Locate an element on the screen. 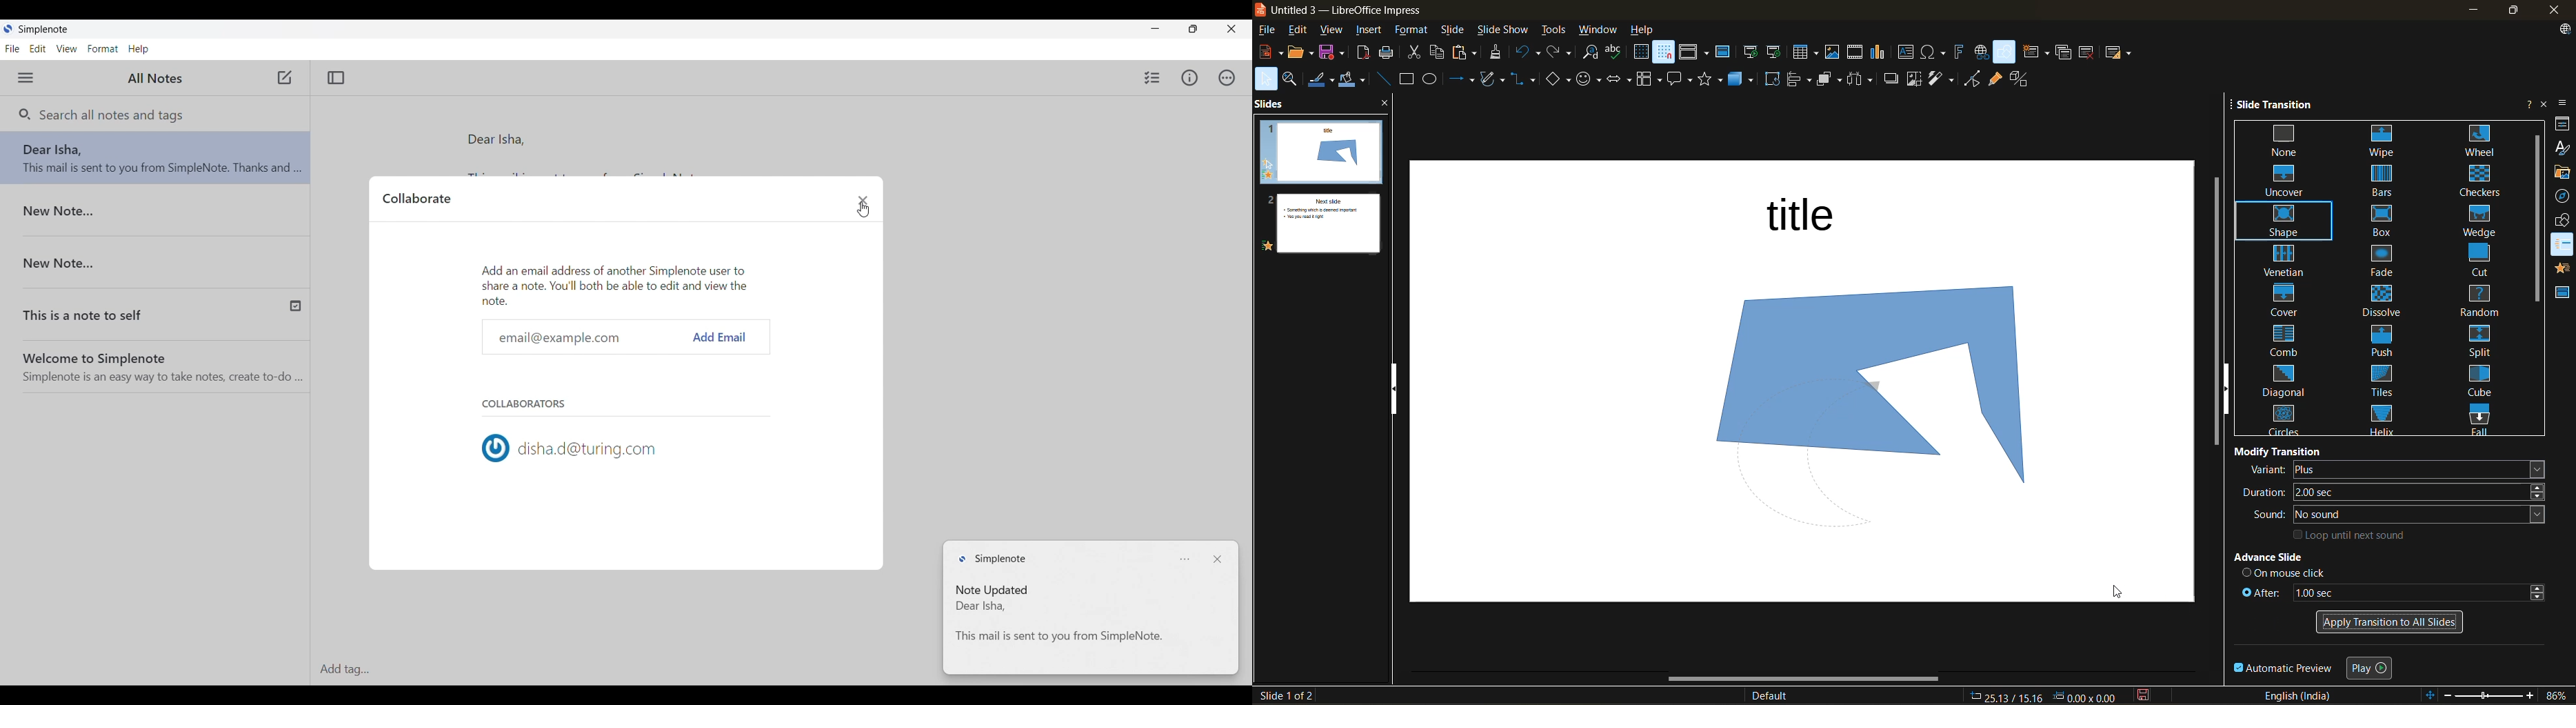 The image size is (2576, 728). zoom slider is located at coordinates (2490, 697).